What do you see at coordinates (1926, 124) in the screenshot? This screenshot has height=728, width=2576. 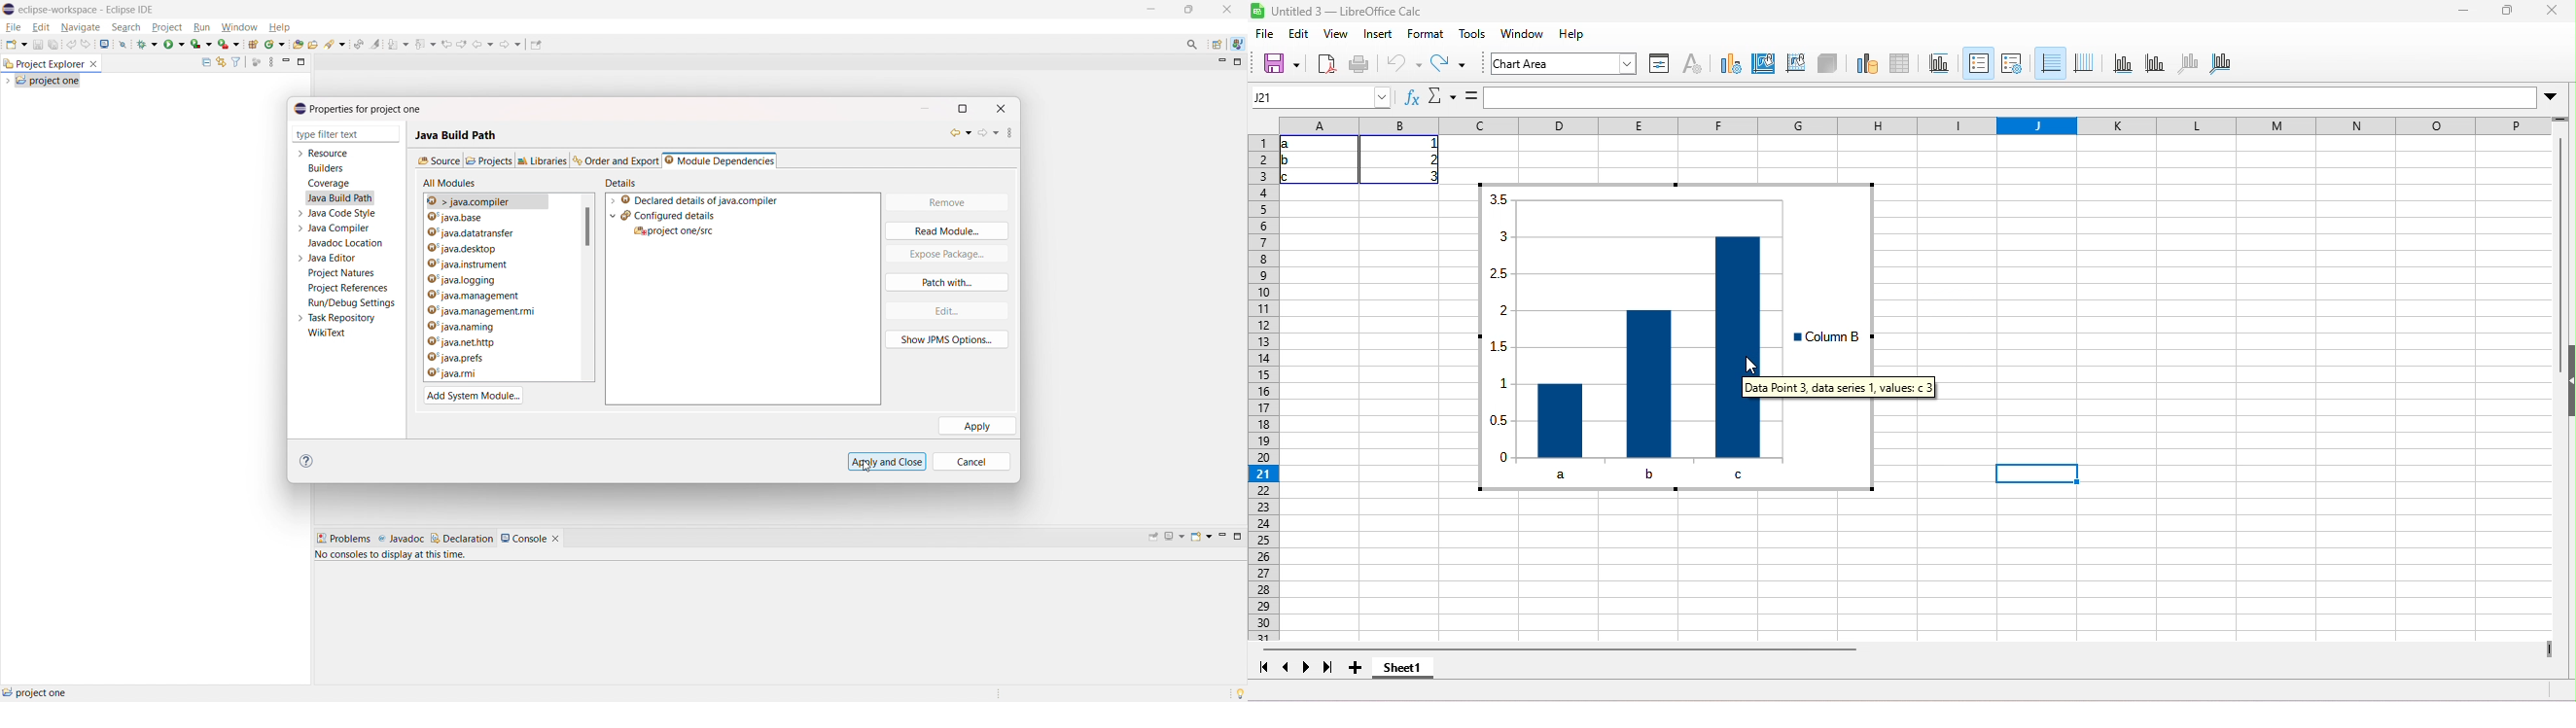 I see `column headings` at bounding box center [1926, 124].